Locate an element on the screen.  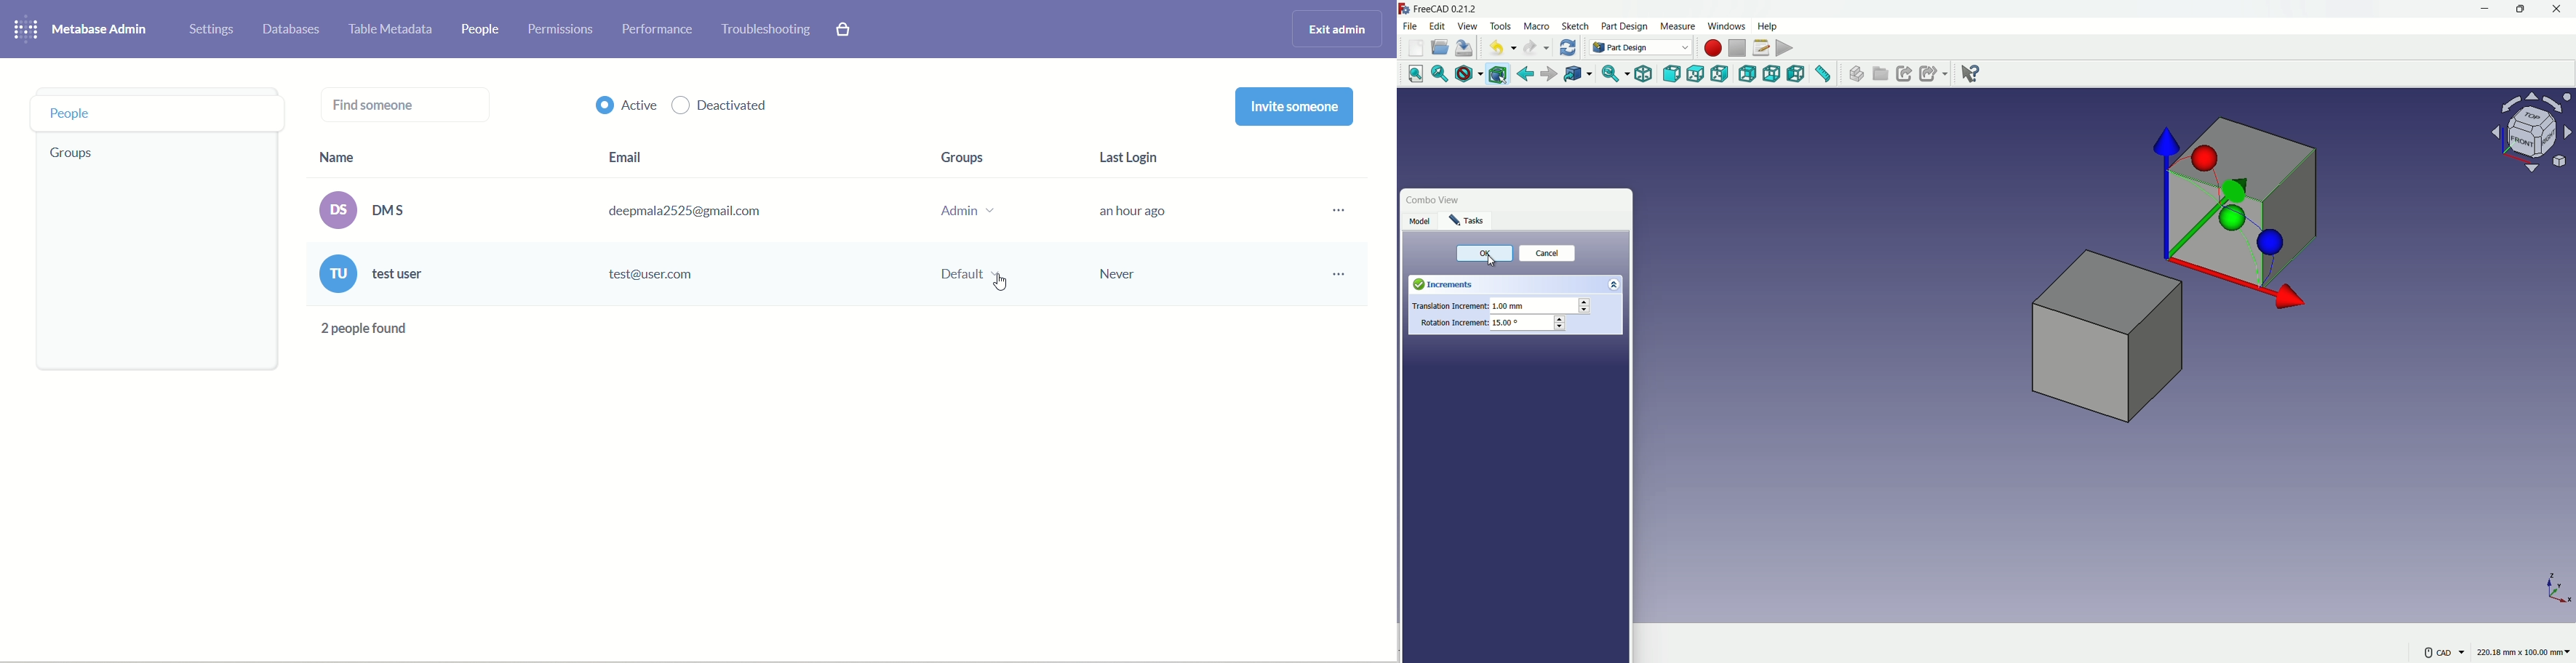
settings is located at coordinates (212, 31).